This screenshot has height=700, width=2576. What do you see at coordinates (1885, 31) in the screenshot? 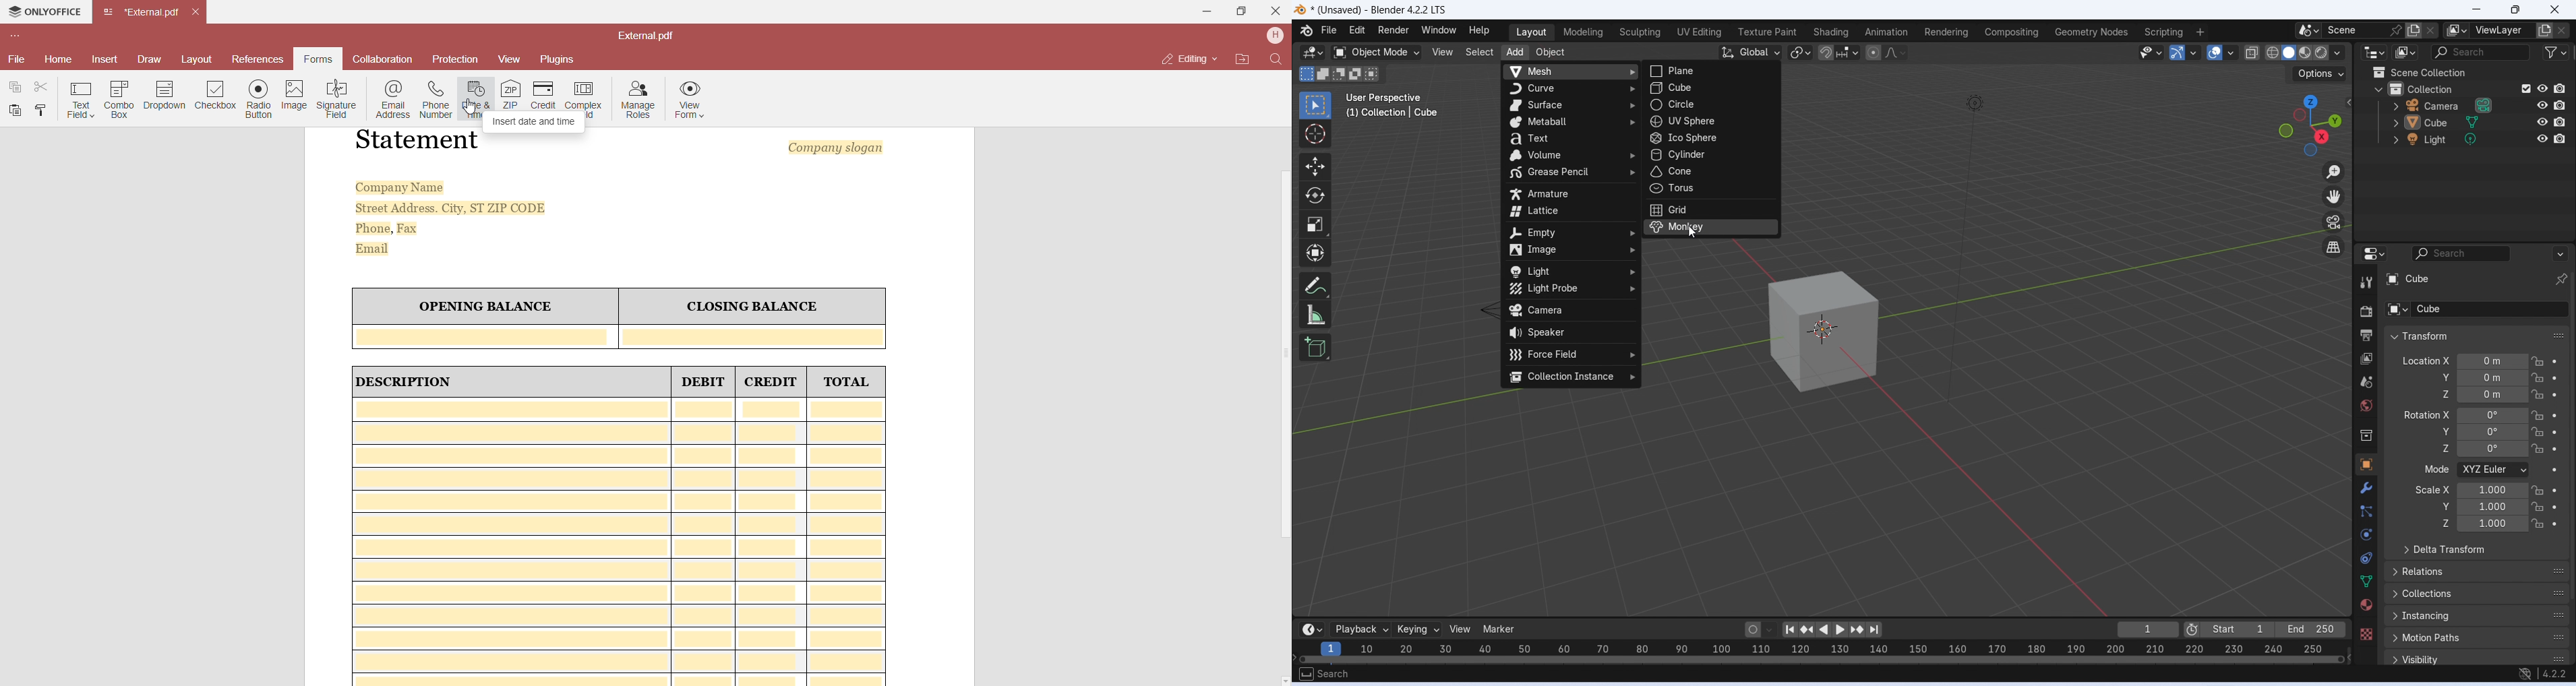
I see `Animation` at bounding box center [1885, 31].